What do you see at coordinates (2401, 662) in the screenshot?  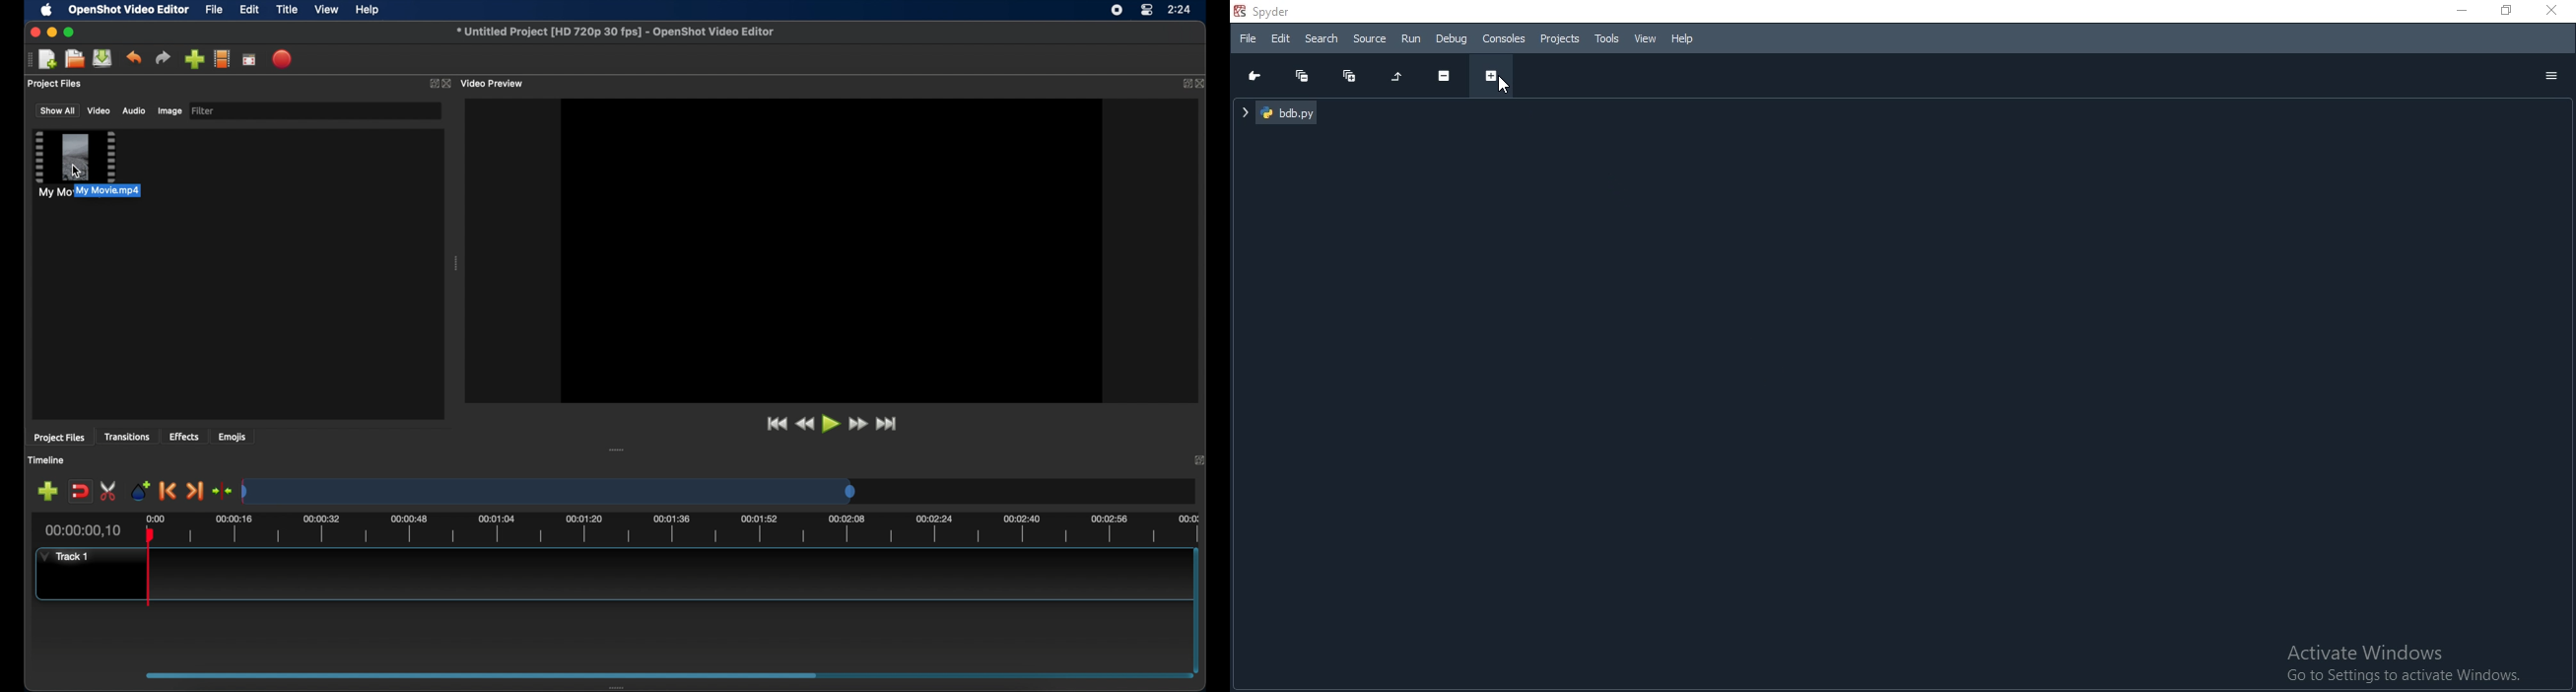 I see `Activate Windows
Go to Settings to activate Windows.` at bounding box center [2401, 662].